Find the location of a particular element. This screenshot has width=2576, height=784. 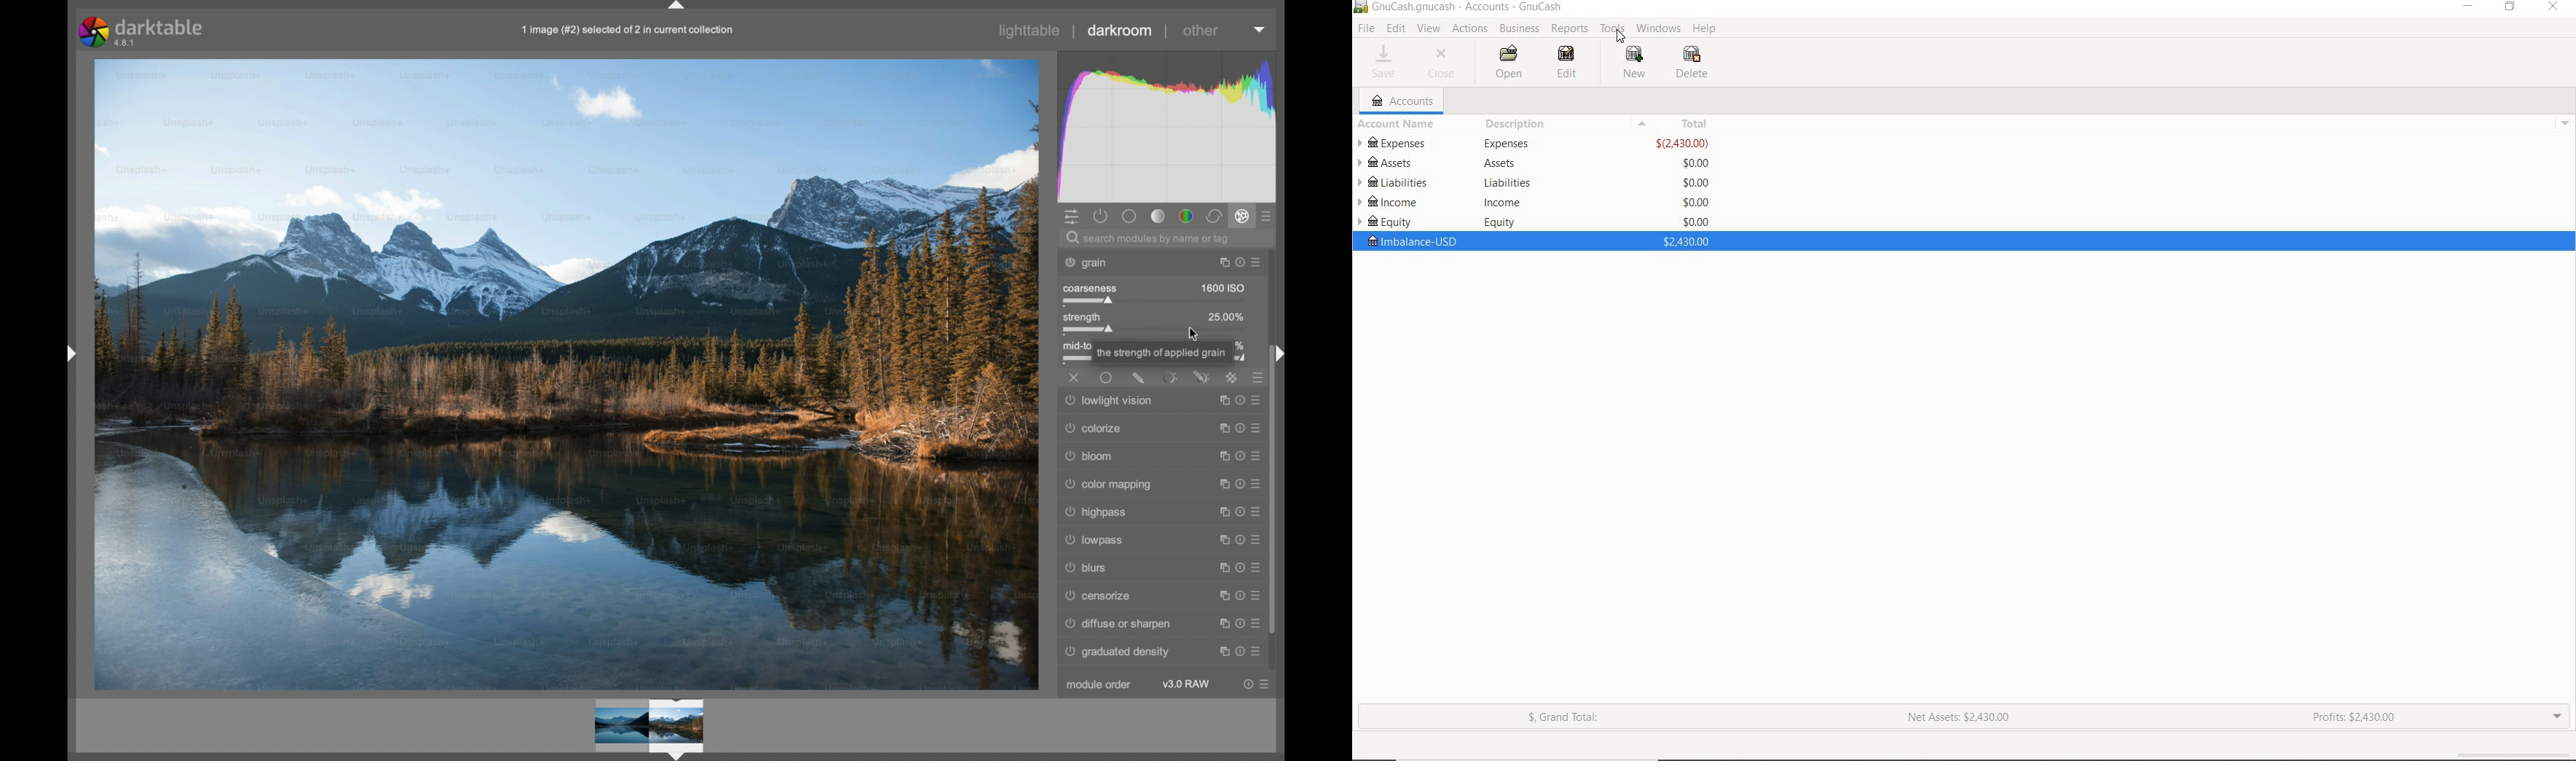

REPORTS is located at coordinates (1570, 29).